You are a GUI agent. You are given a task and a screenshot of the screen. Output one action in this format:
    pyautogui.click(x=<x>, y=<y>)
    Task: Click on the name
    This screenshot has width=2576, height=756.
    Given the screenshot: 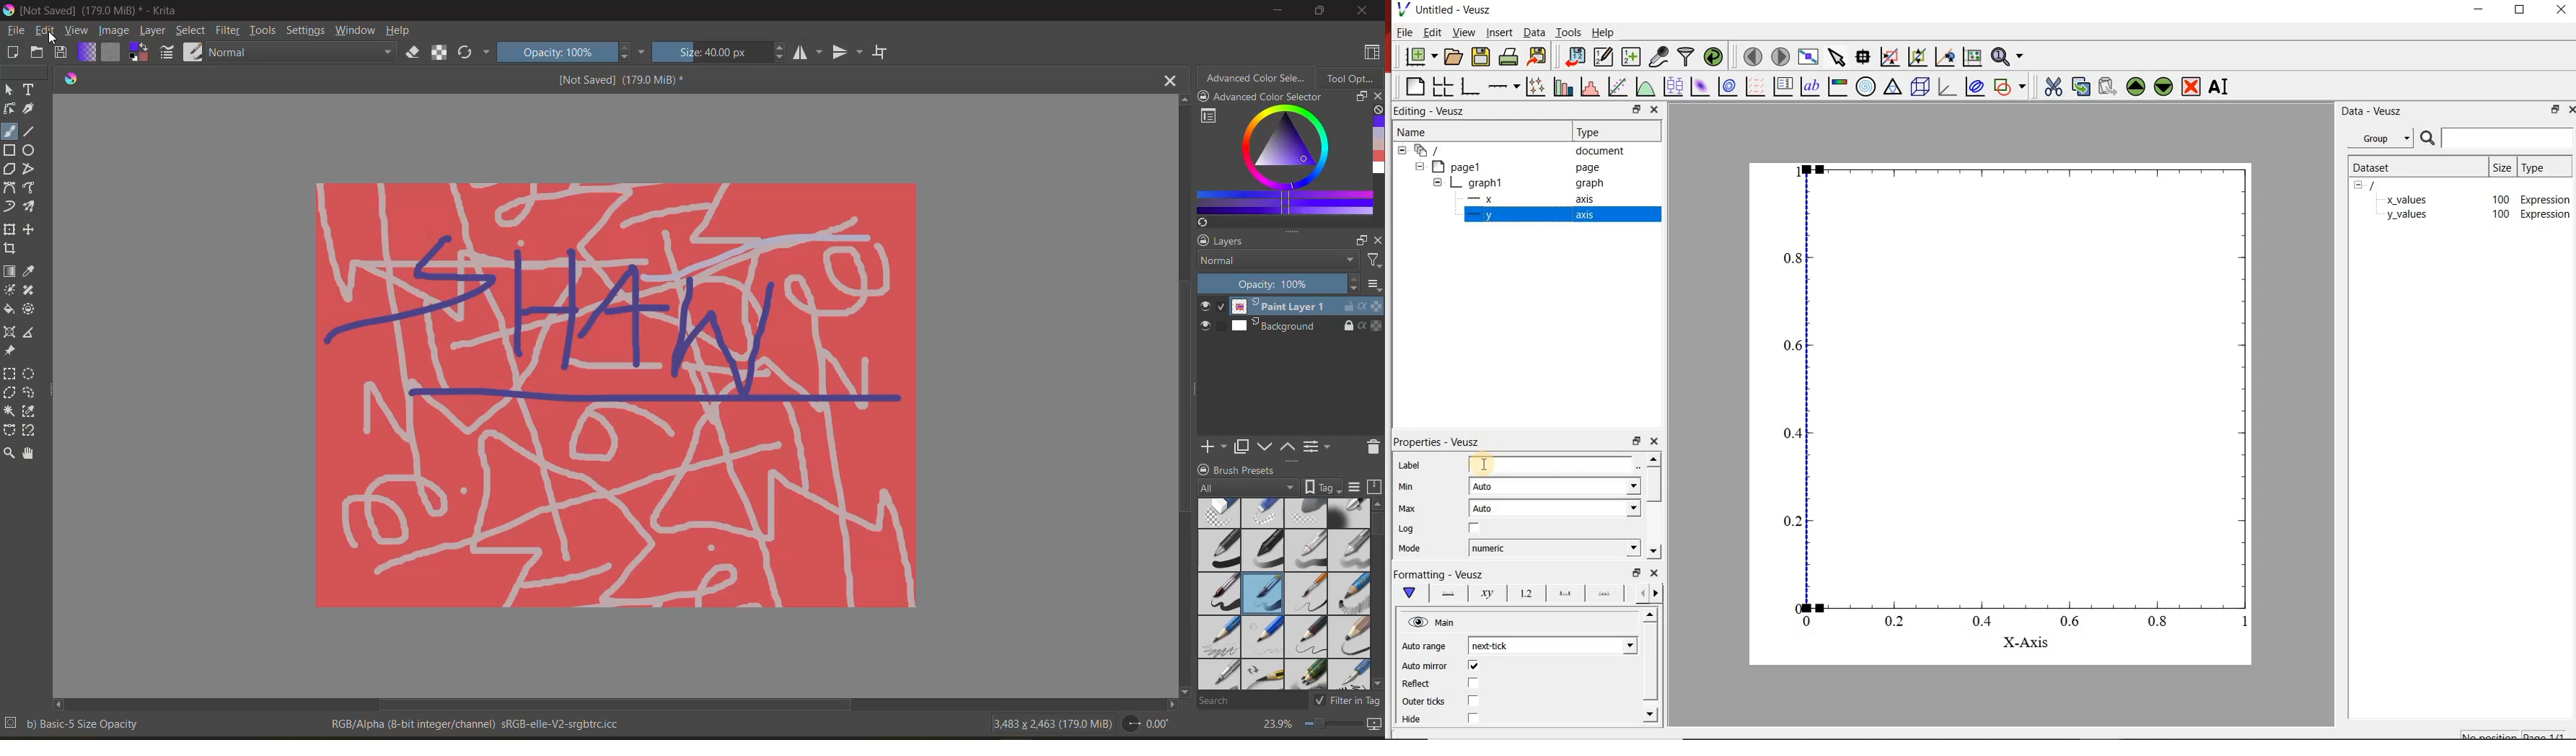 What is the action you would take?
    pyautogui.click(x=1413, y=133)
    